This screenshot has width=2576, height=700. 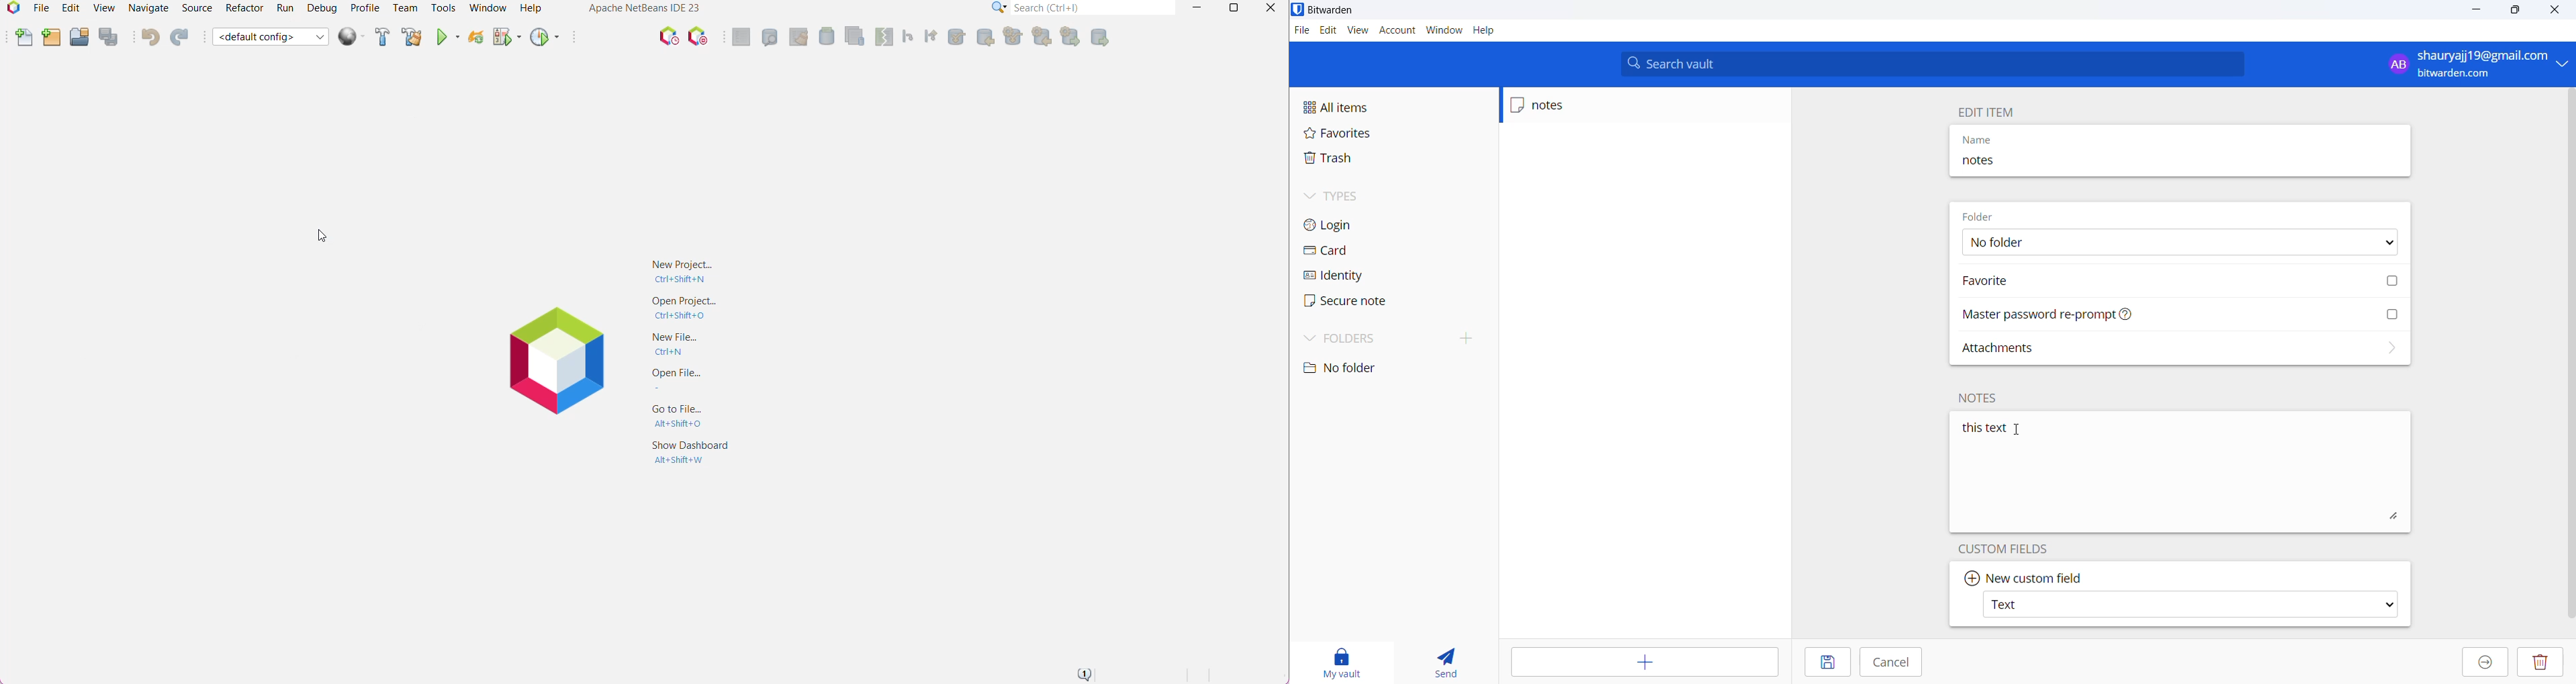 What do you see at coordinates (69, 8) in the screenshot?
I see `Edit` at bounding box center [69, 8].